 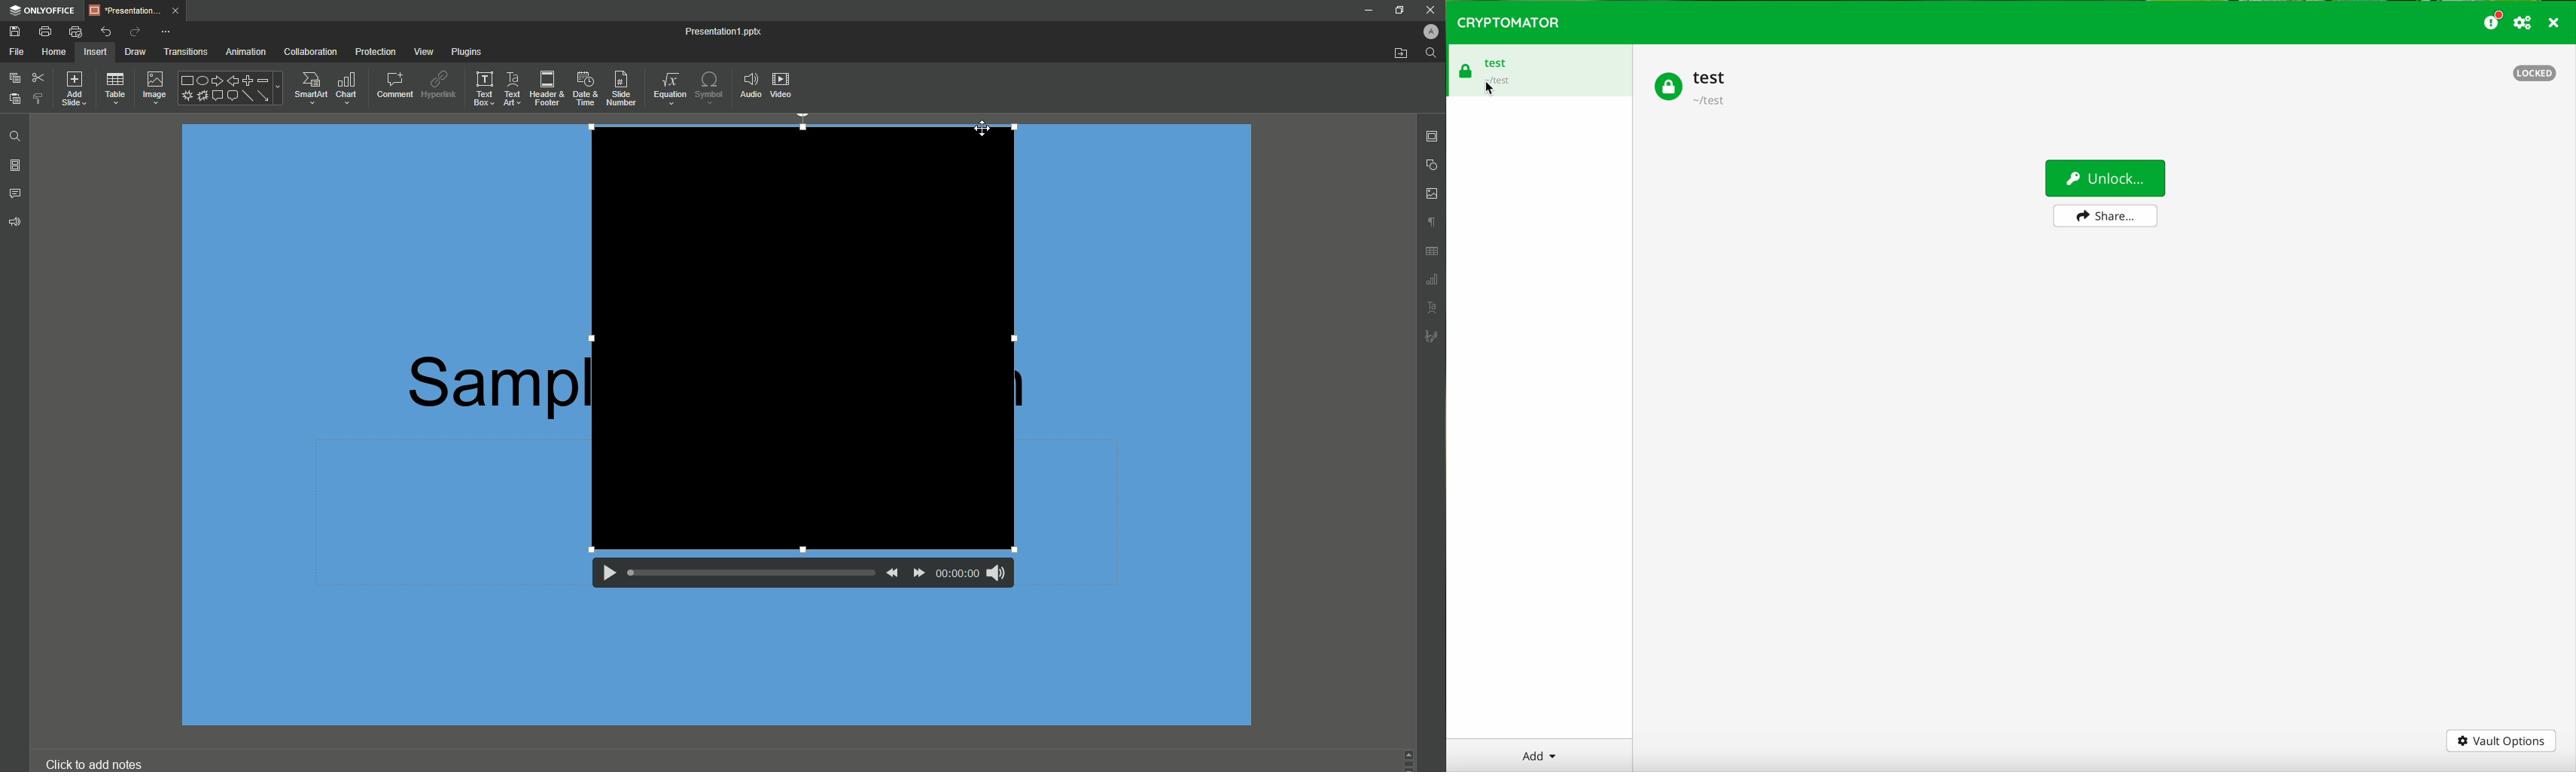 I want to click on Find, so click(x=1429, y=53).